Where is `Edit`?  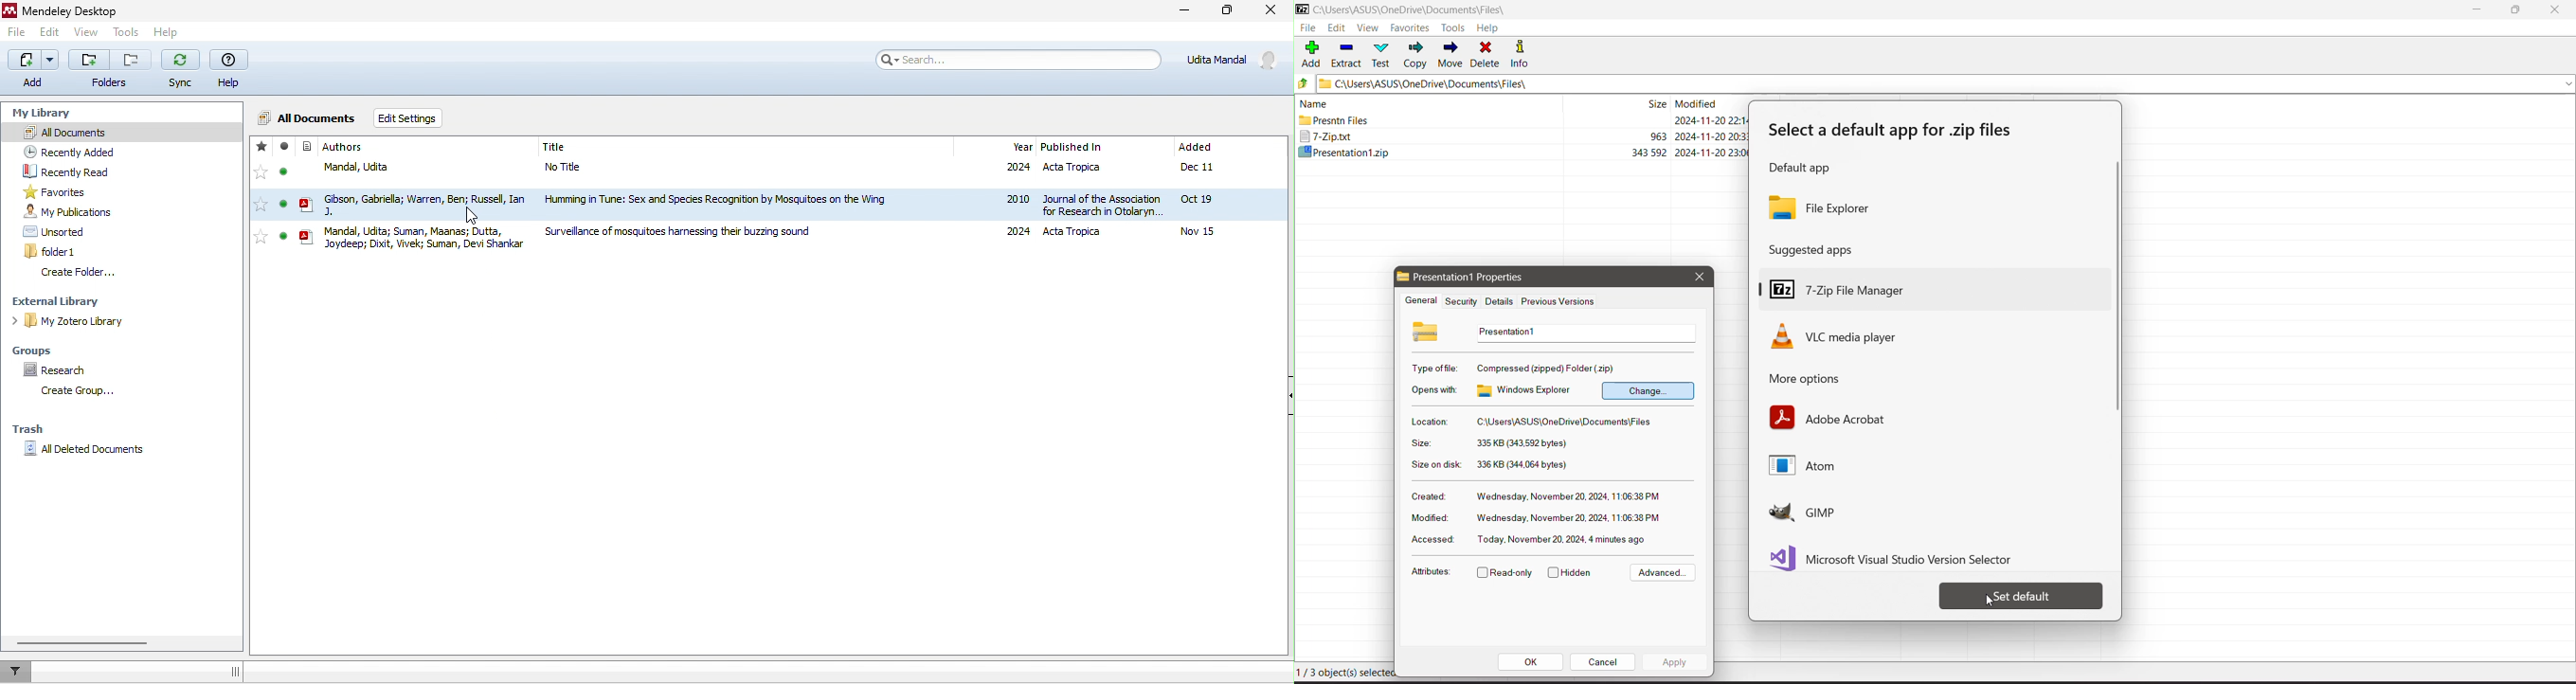 Edit is located at coordinates (1338, 29).